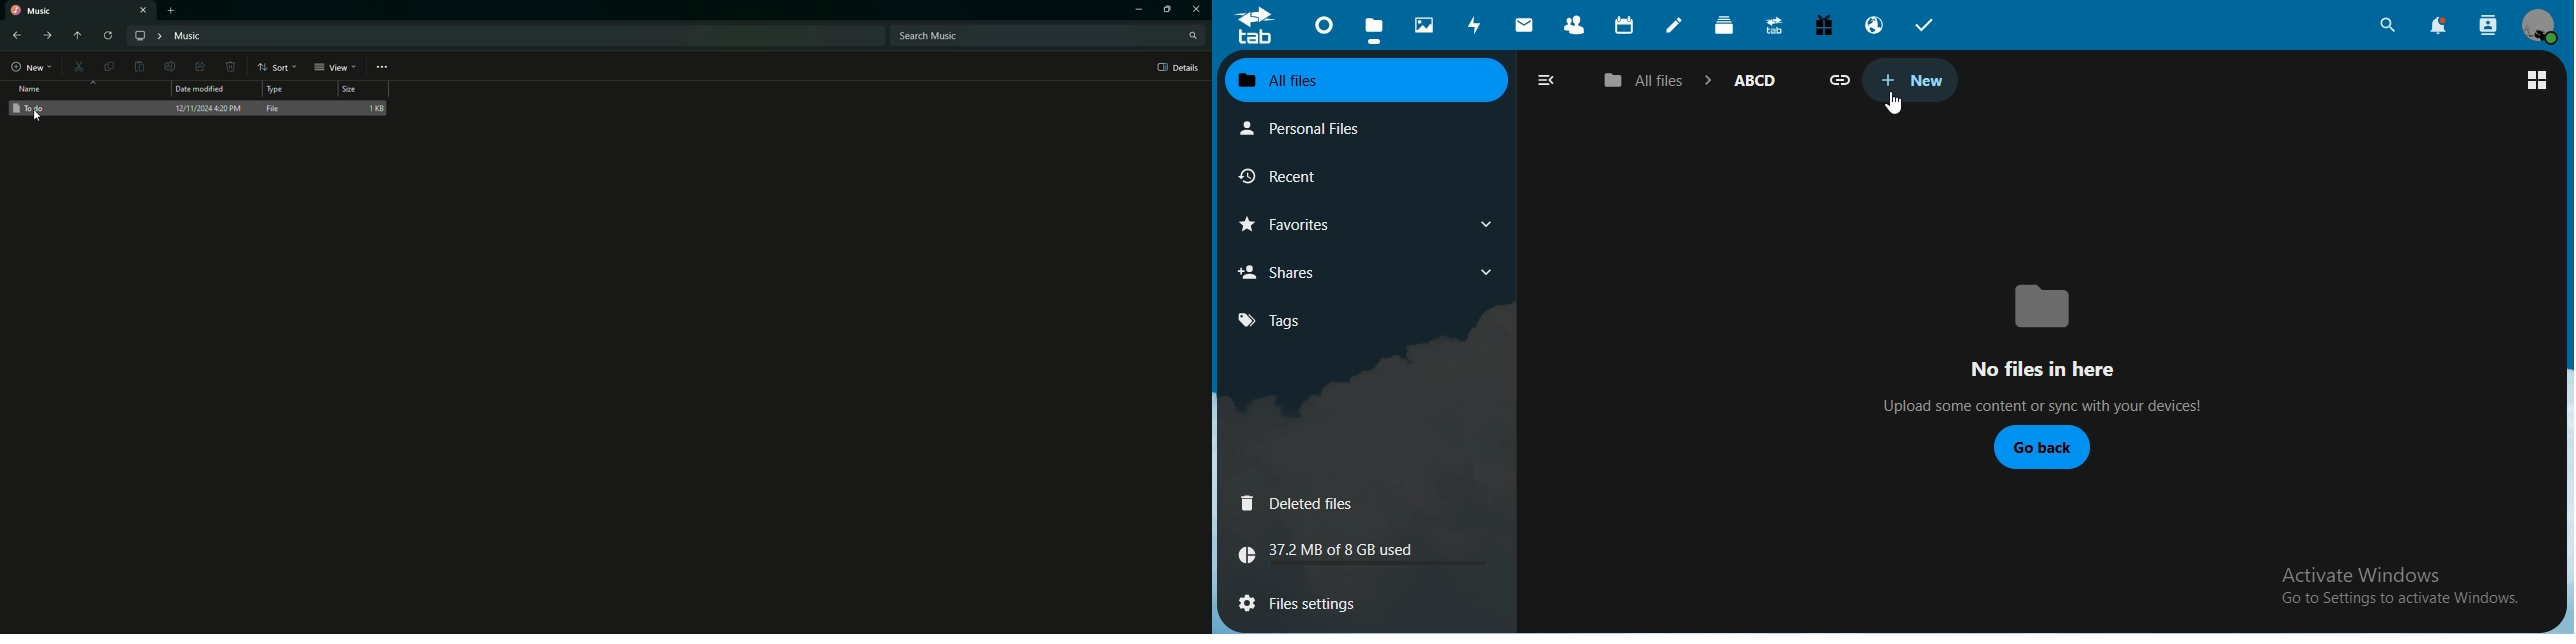 The height and width of the screenshot is (644, 2576). I want to click on all files, so click(1363, 79).